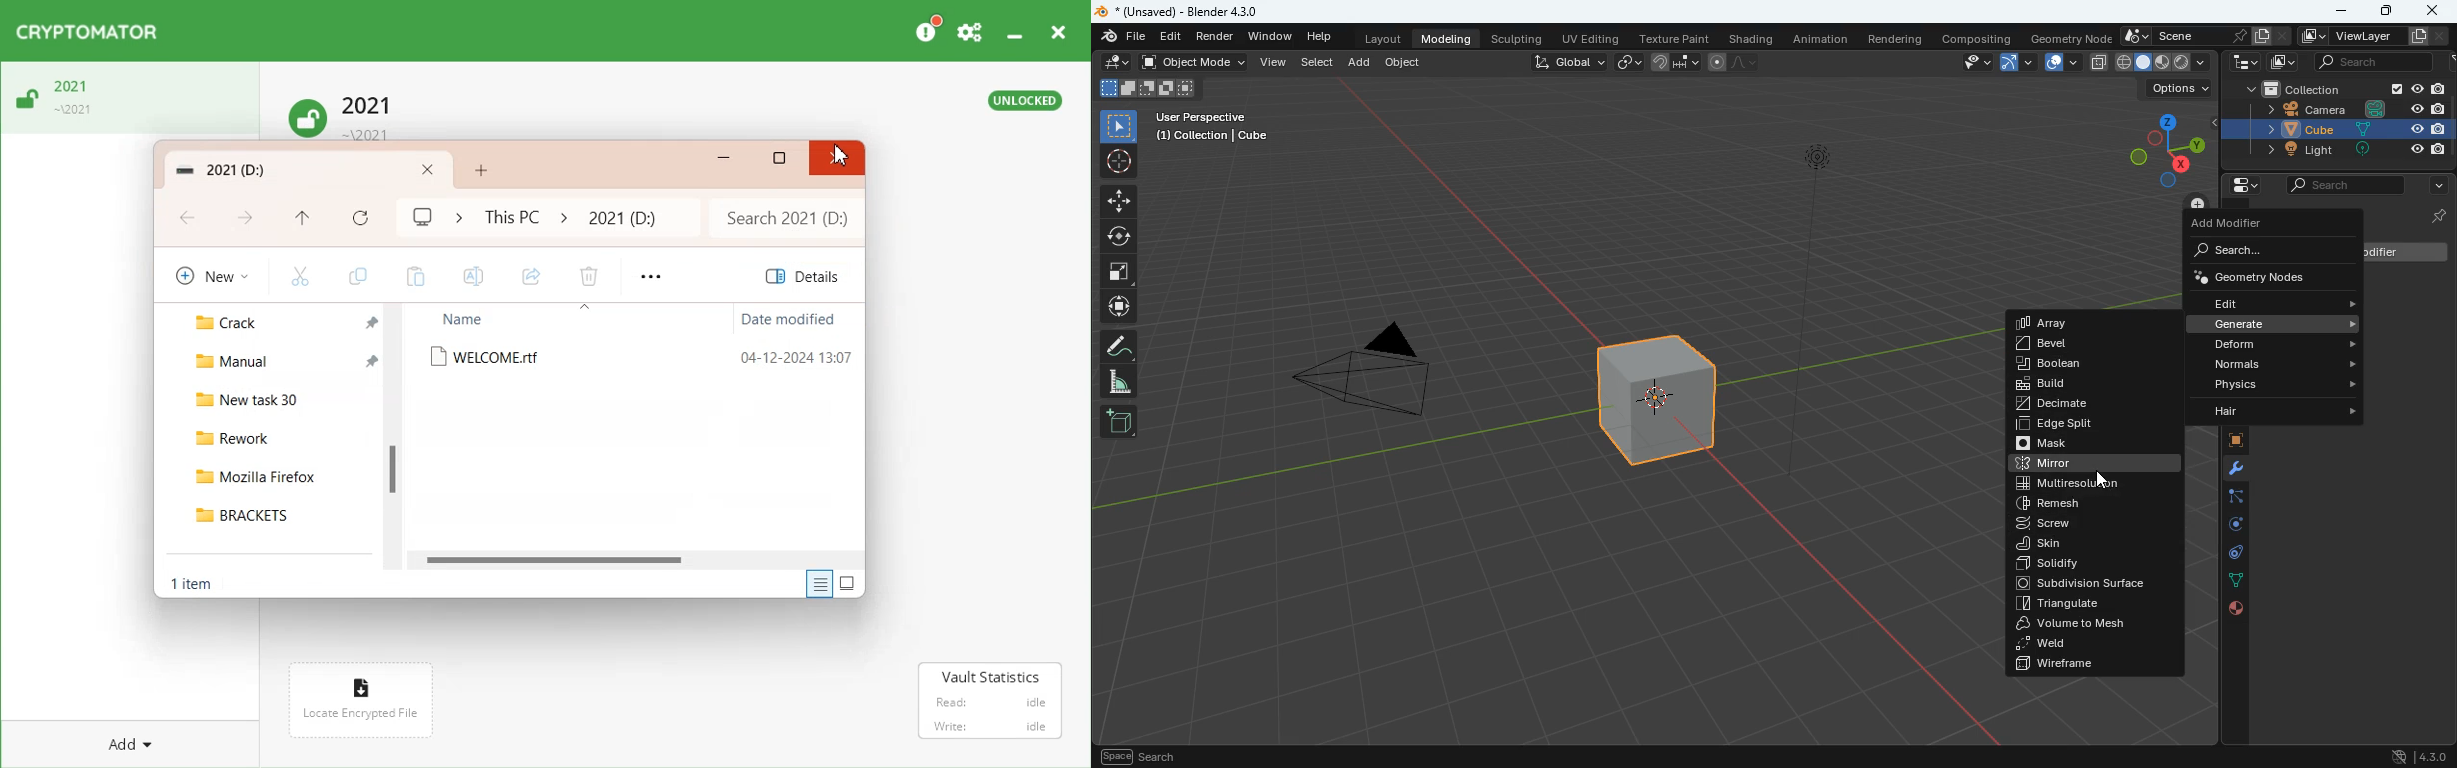 This screenshot has height=784, width=2464. Describe the element at coordinates (2336, 151) in the screenshot. I see `light` at that location.